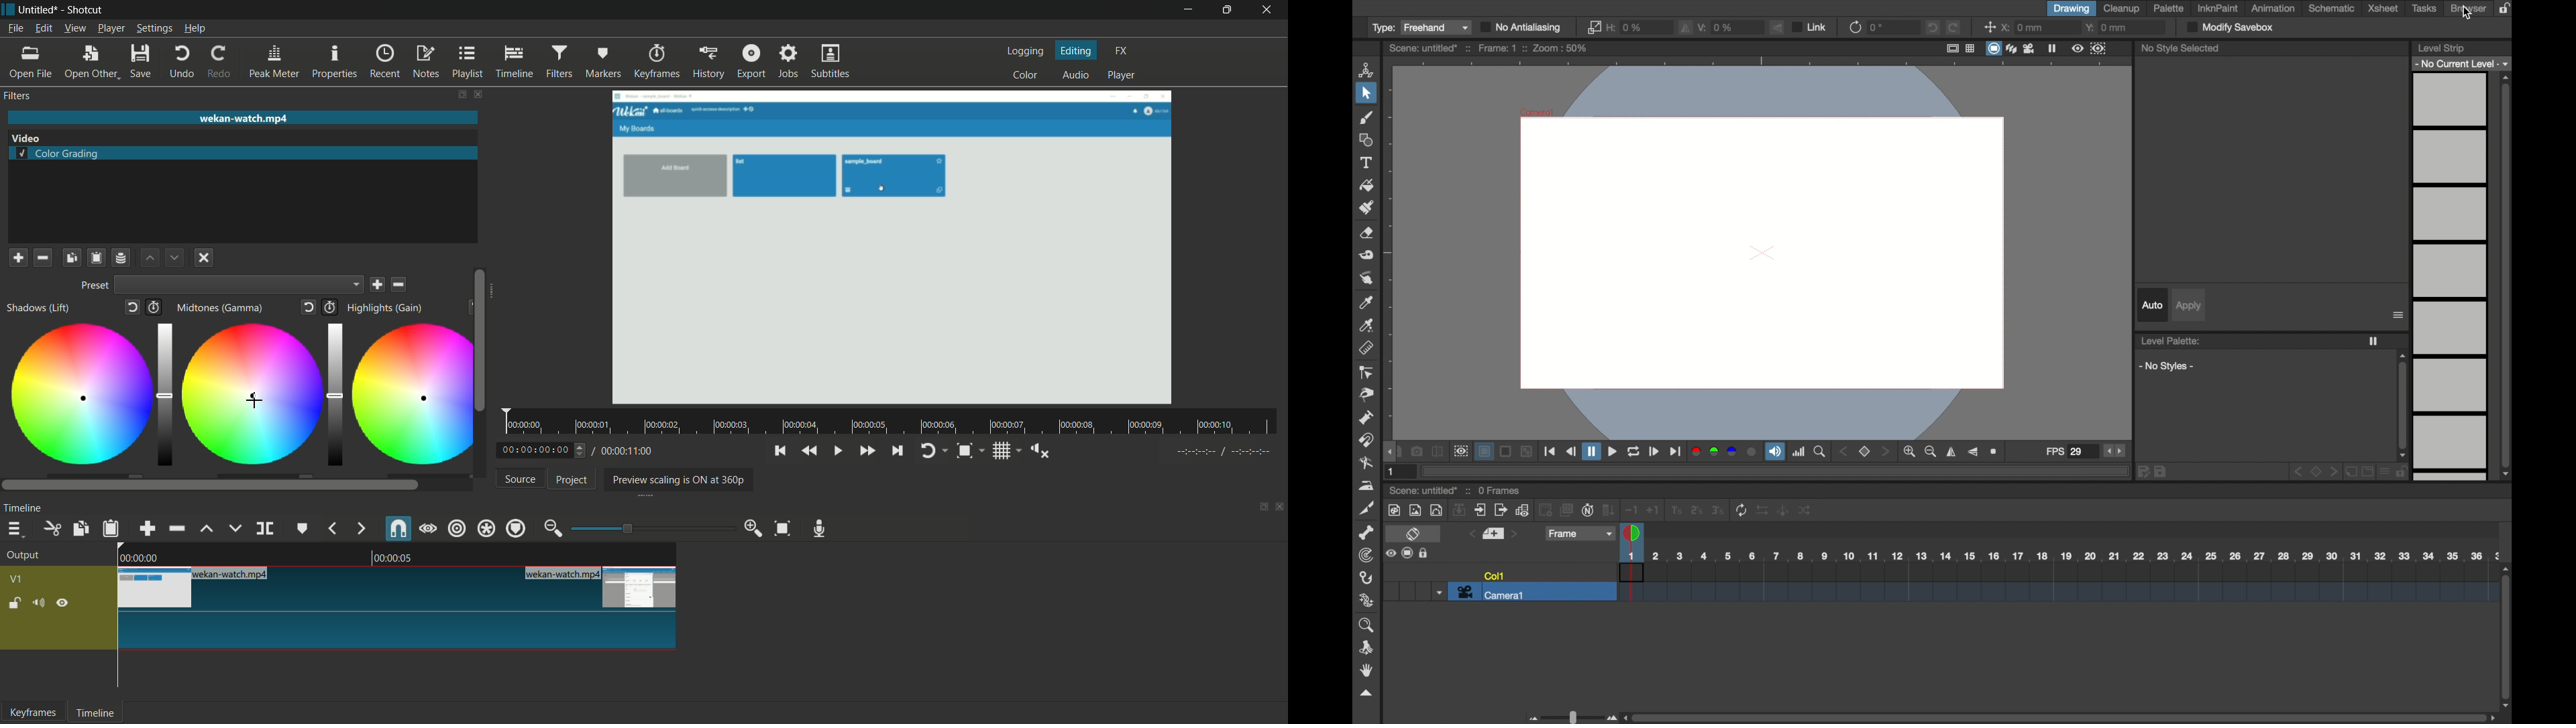 The height and width of the screenshot is (728, 2576). Describe the element at coordinates (204, 256) in the screenshot. I see `deselect a filter` at that location.